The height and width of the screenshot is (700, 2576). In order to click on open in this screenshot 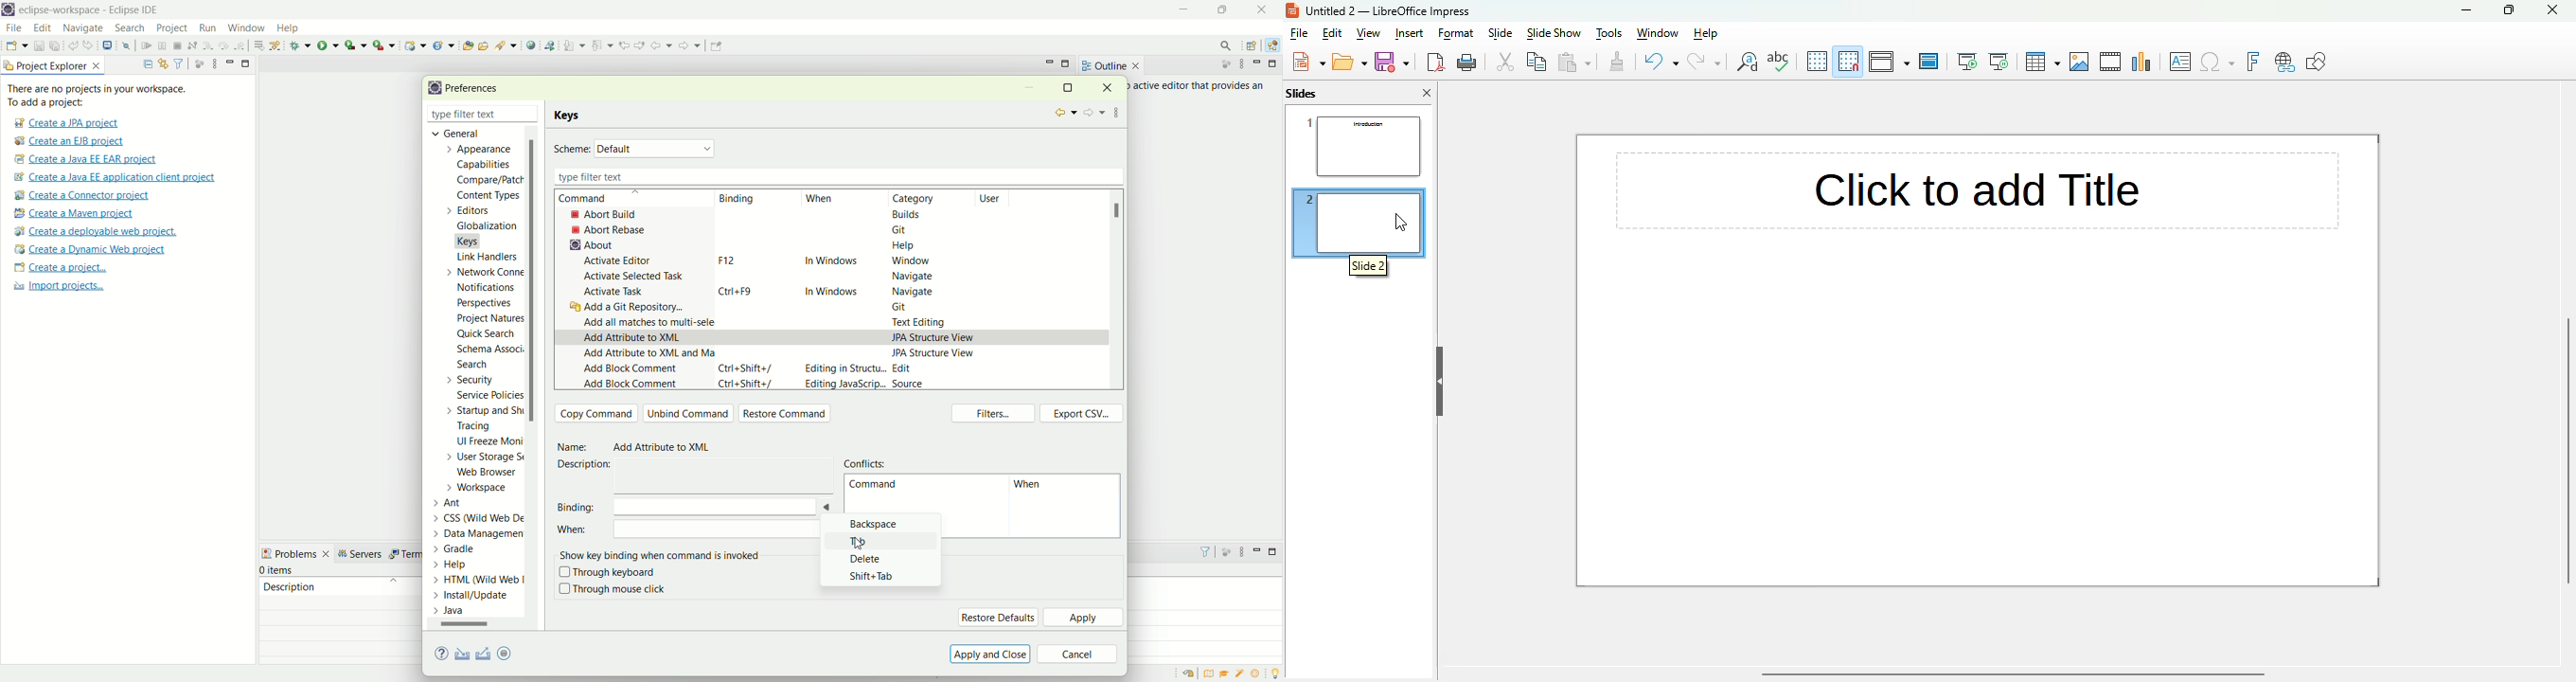, I will do `click(1350, 62)`.